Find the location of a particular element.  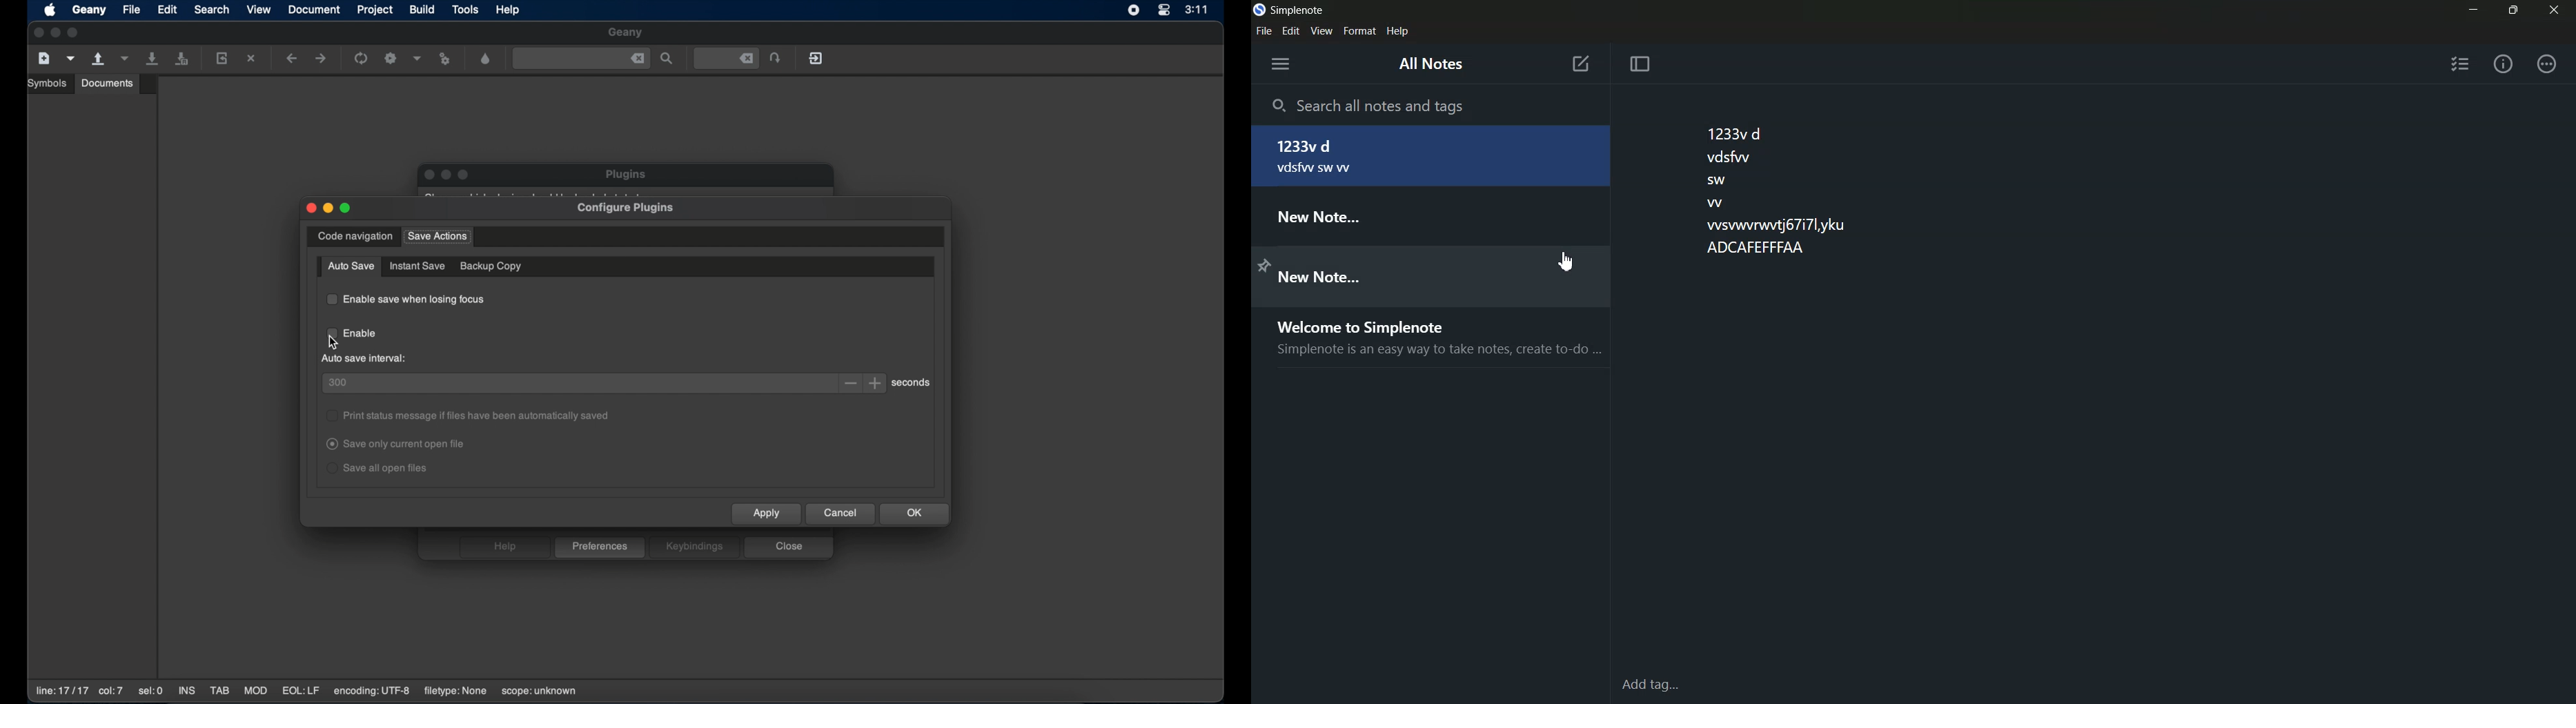

Edit is located at coordinates (1290, 30).